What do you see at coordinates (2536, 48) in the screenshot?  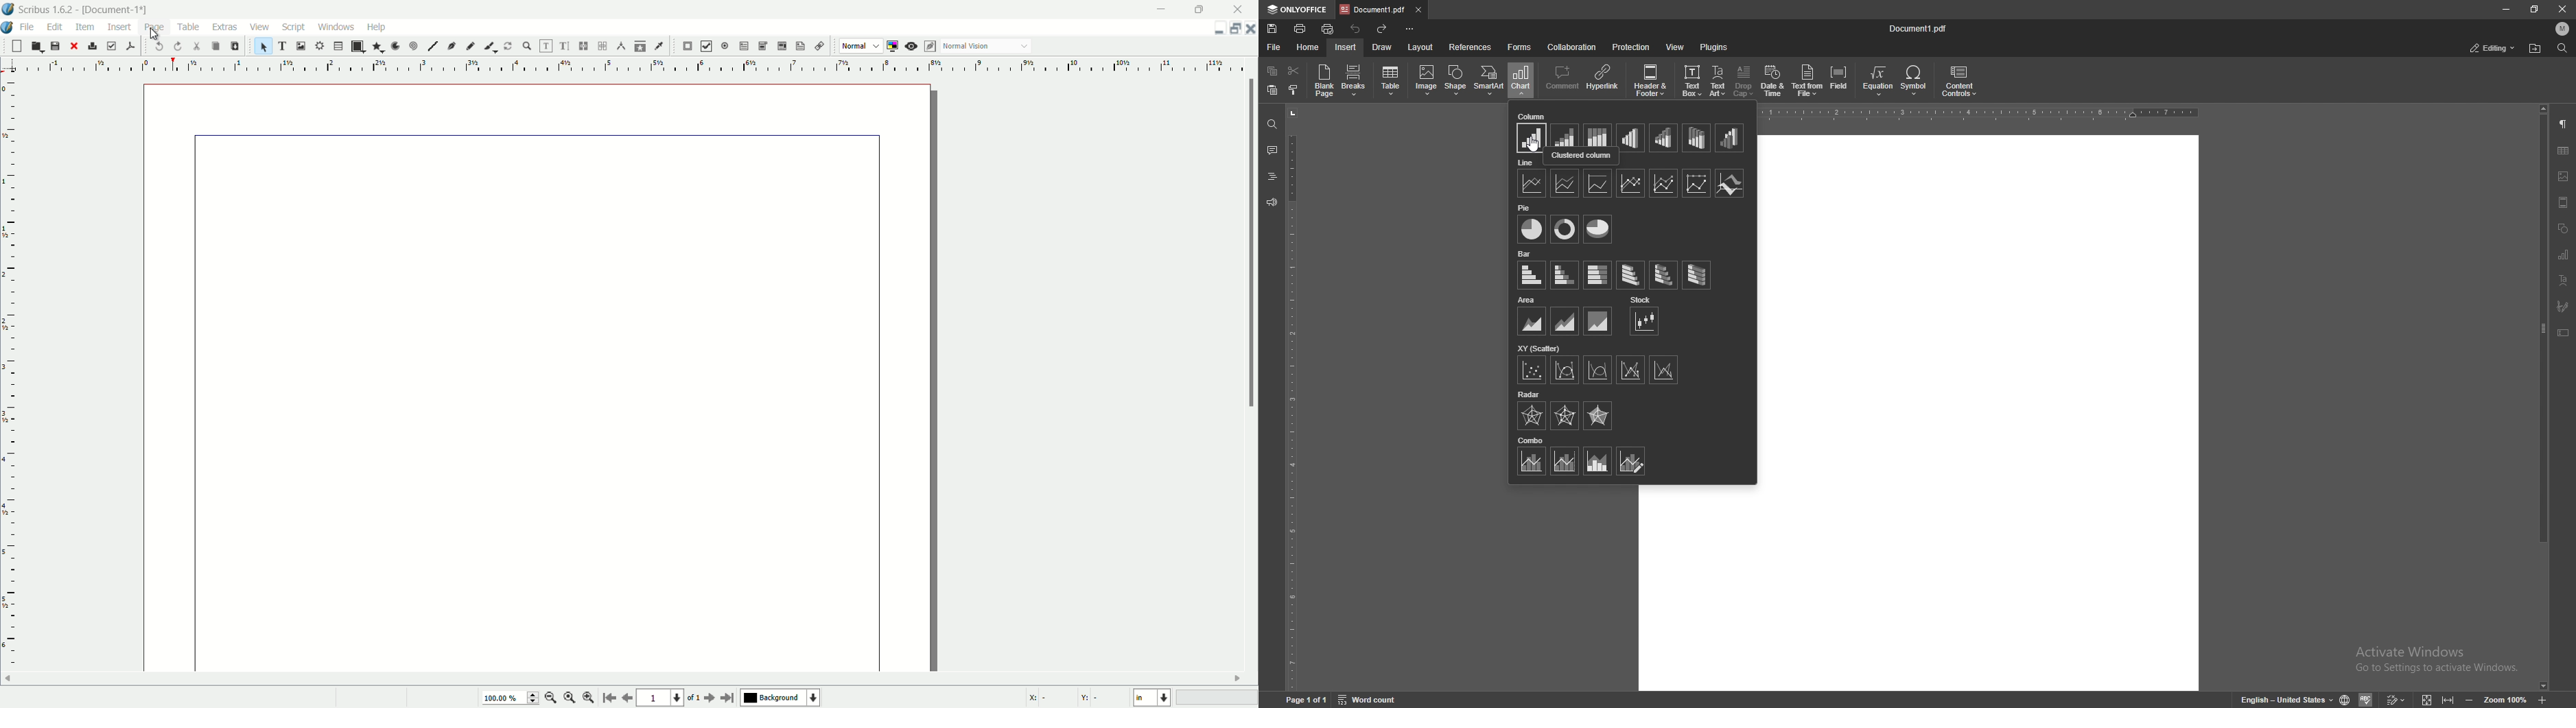 I see `find location` at bounding box center [2536, 48].